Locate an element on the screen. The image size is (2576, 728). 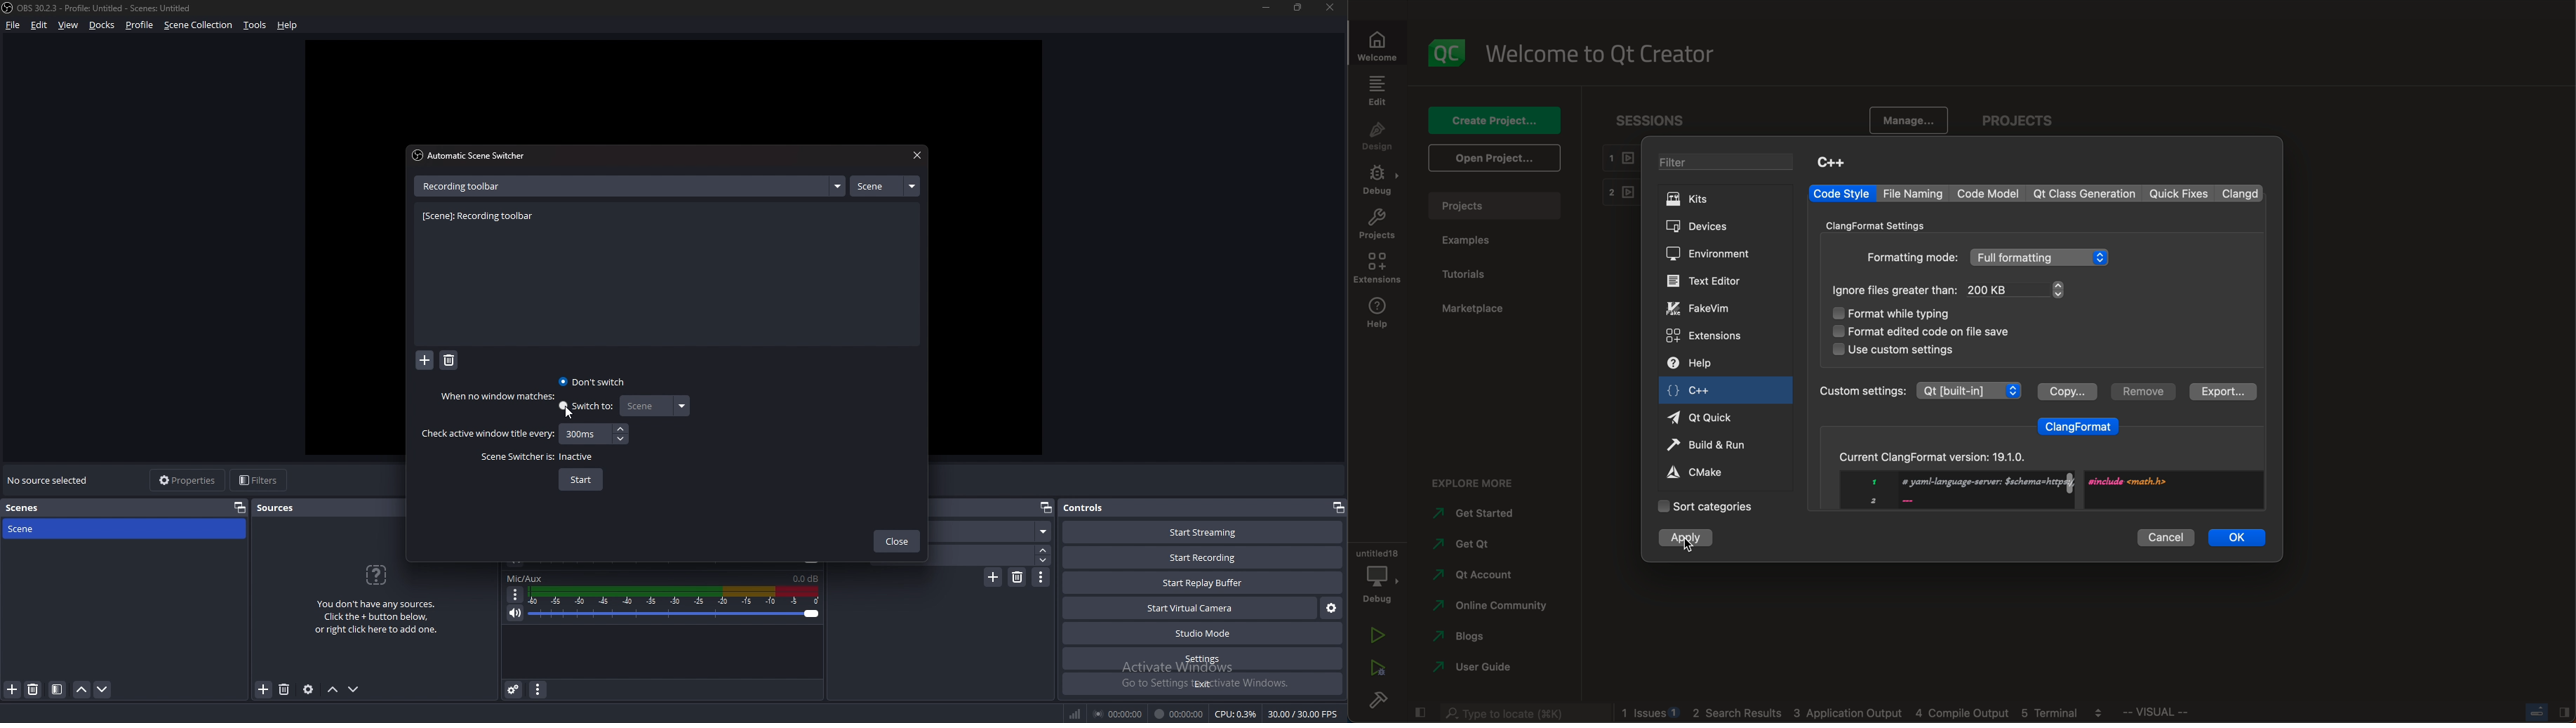
add source is located at coordinates (264, 690).